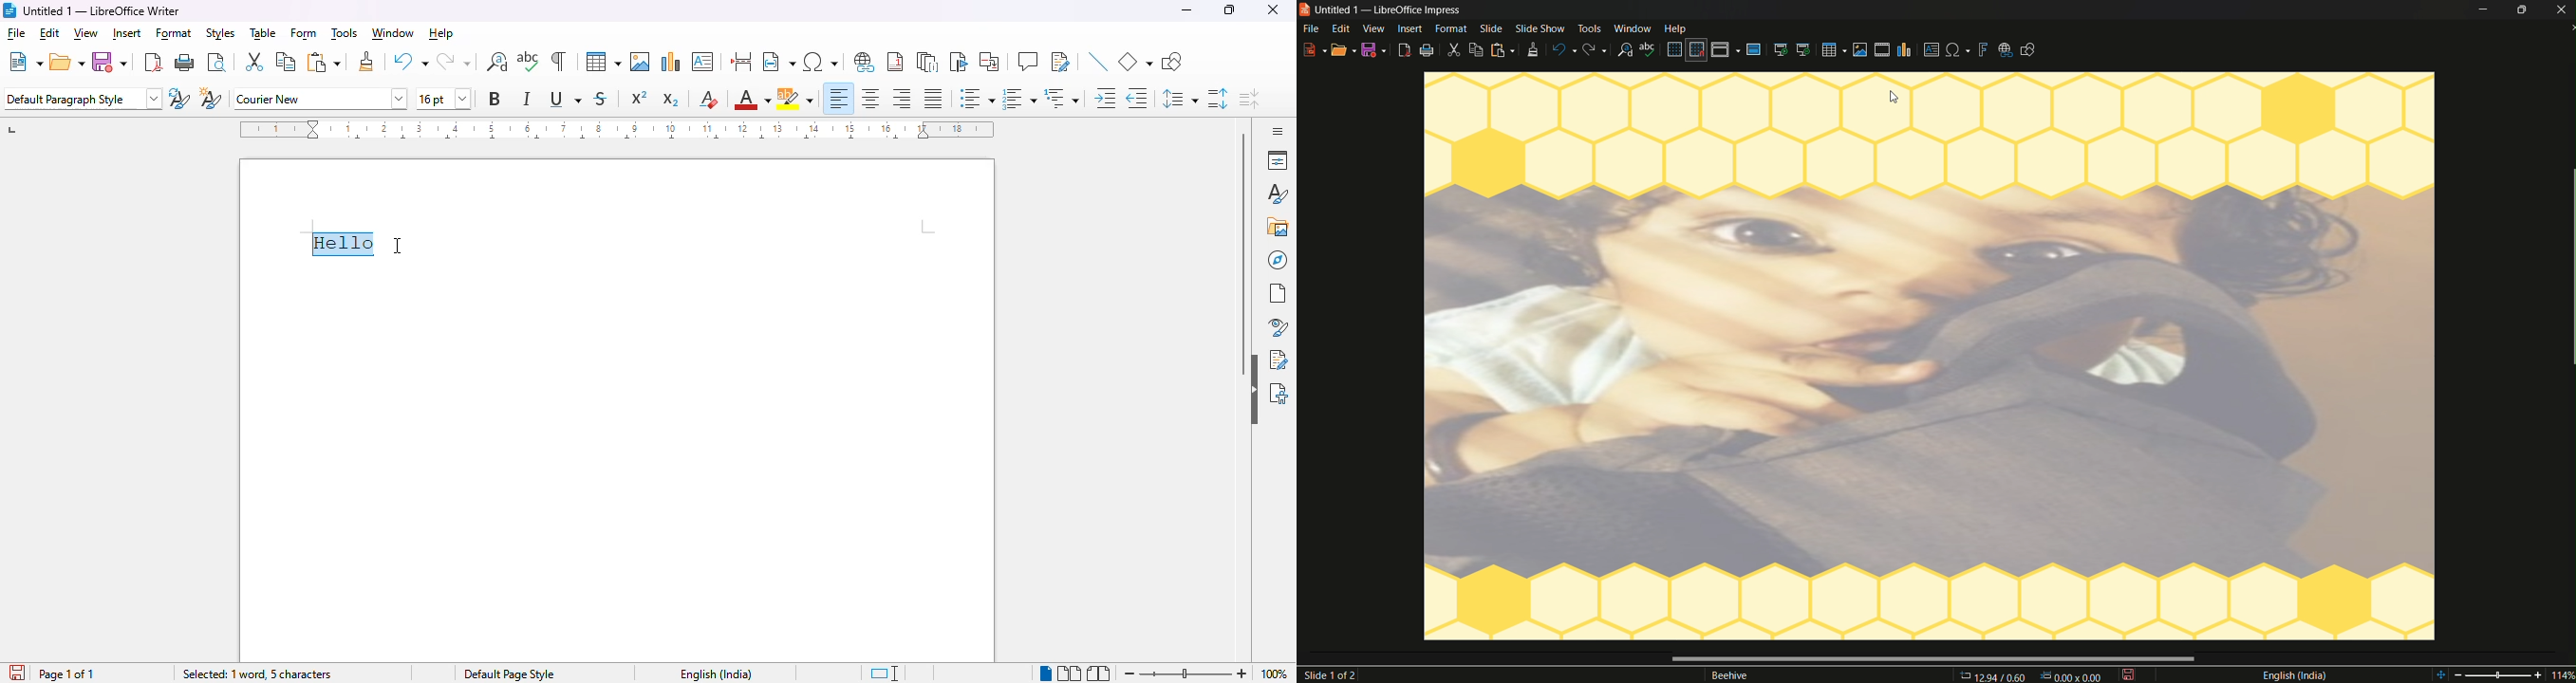 The width and height of the screenshot is (2576, 700). Describe the element at coordinates (823, 62) in the screenshot. I see `insert special characters` at that location.